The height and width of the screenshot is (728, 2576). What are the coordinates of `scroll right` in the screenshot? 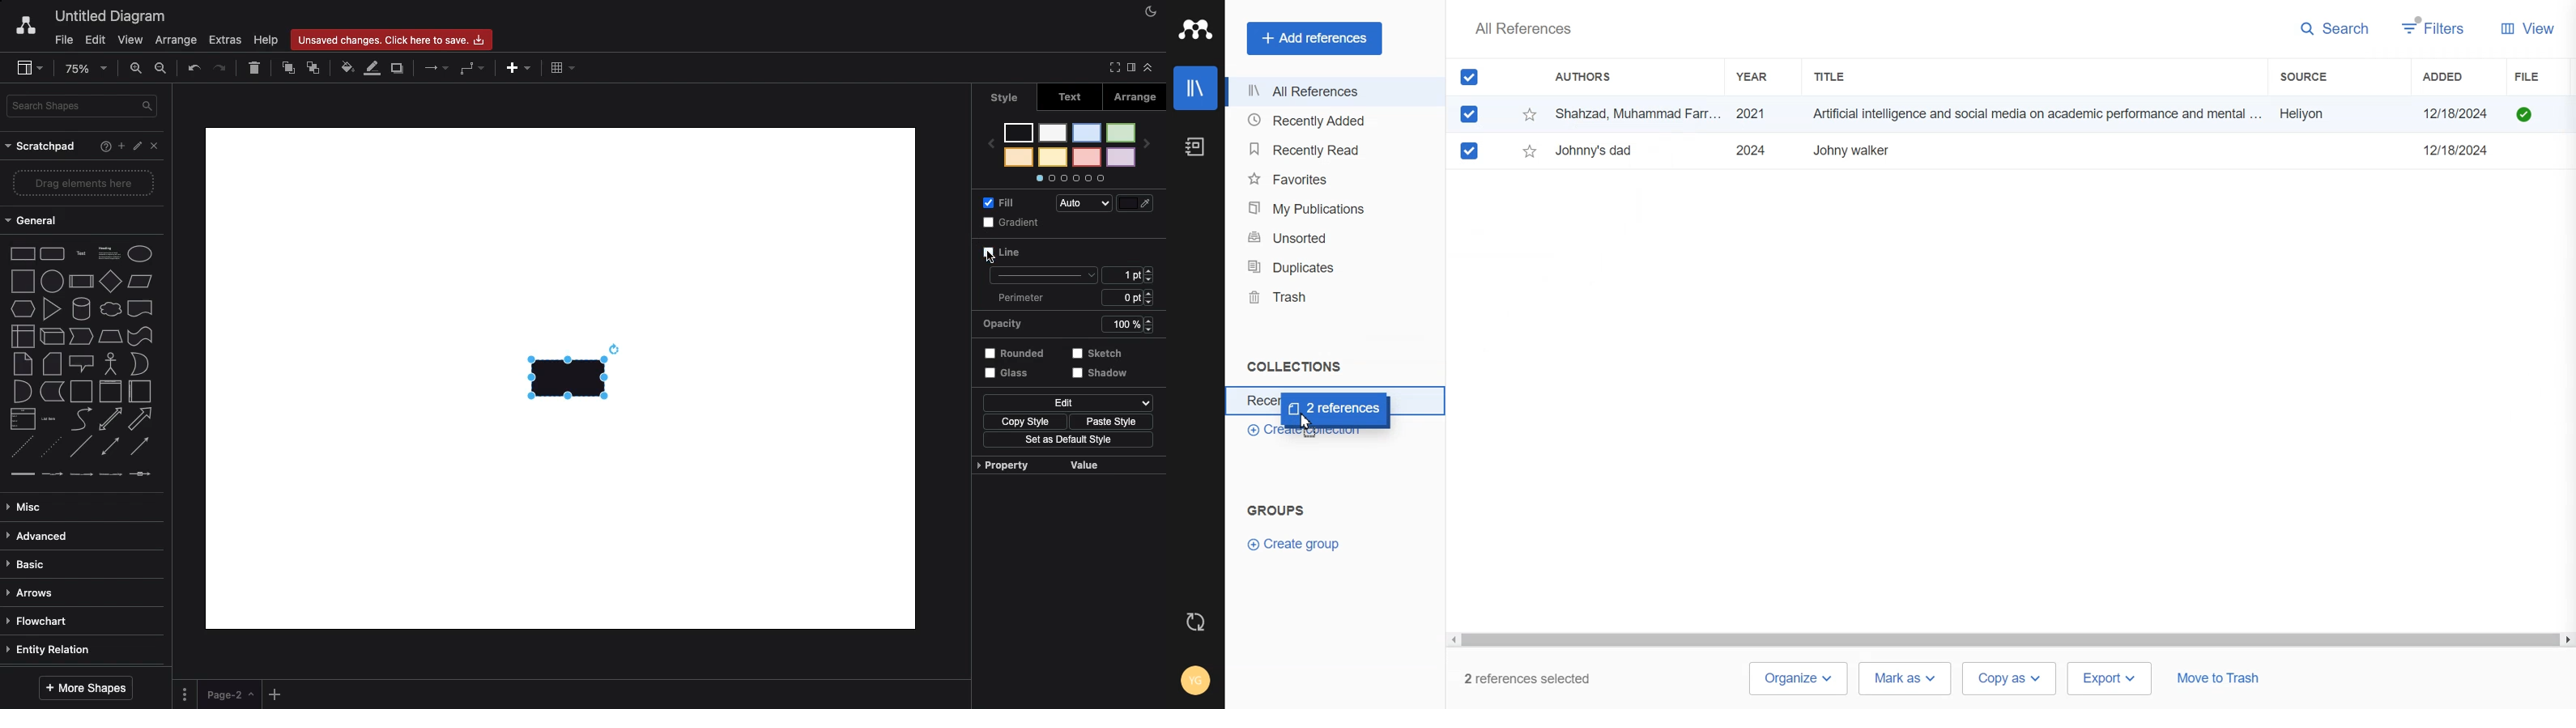 It's located at (2567, 641).